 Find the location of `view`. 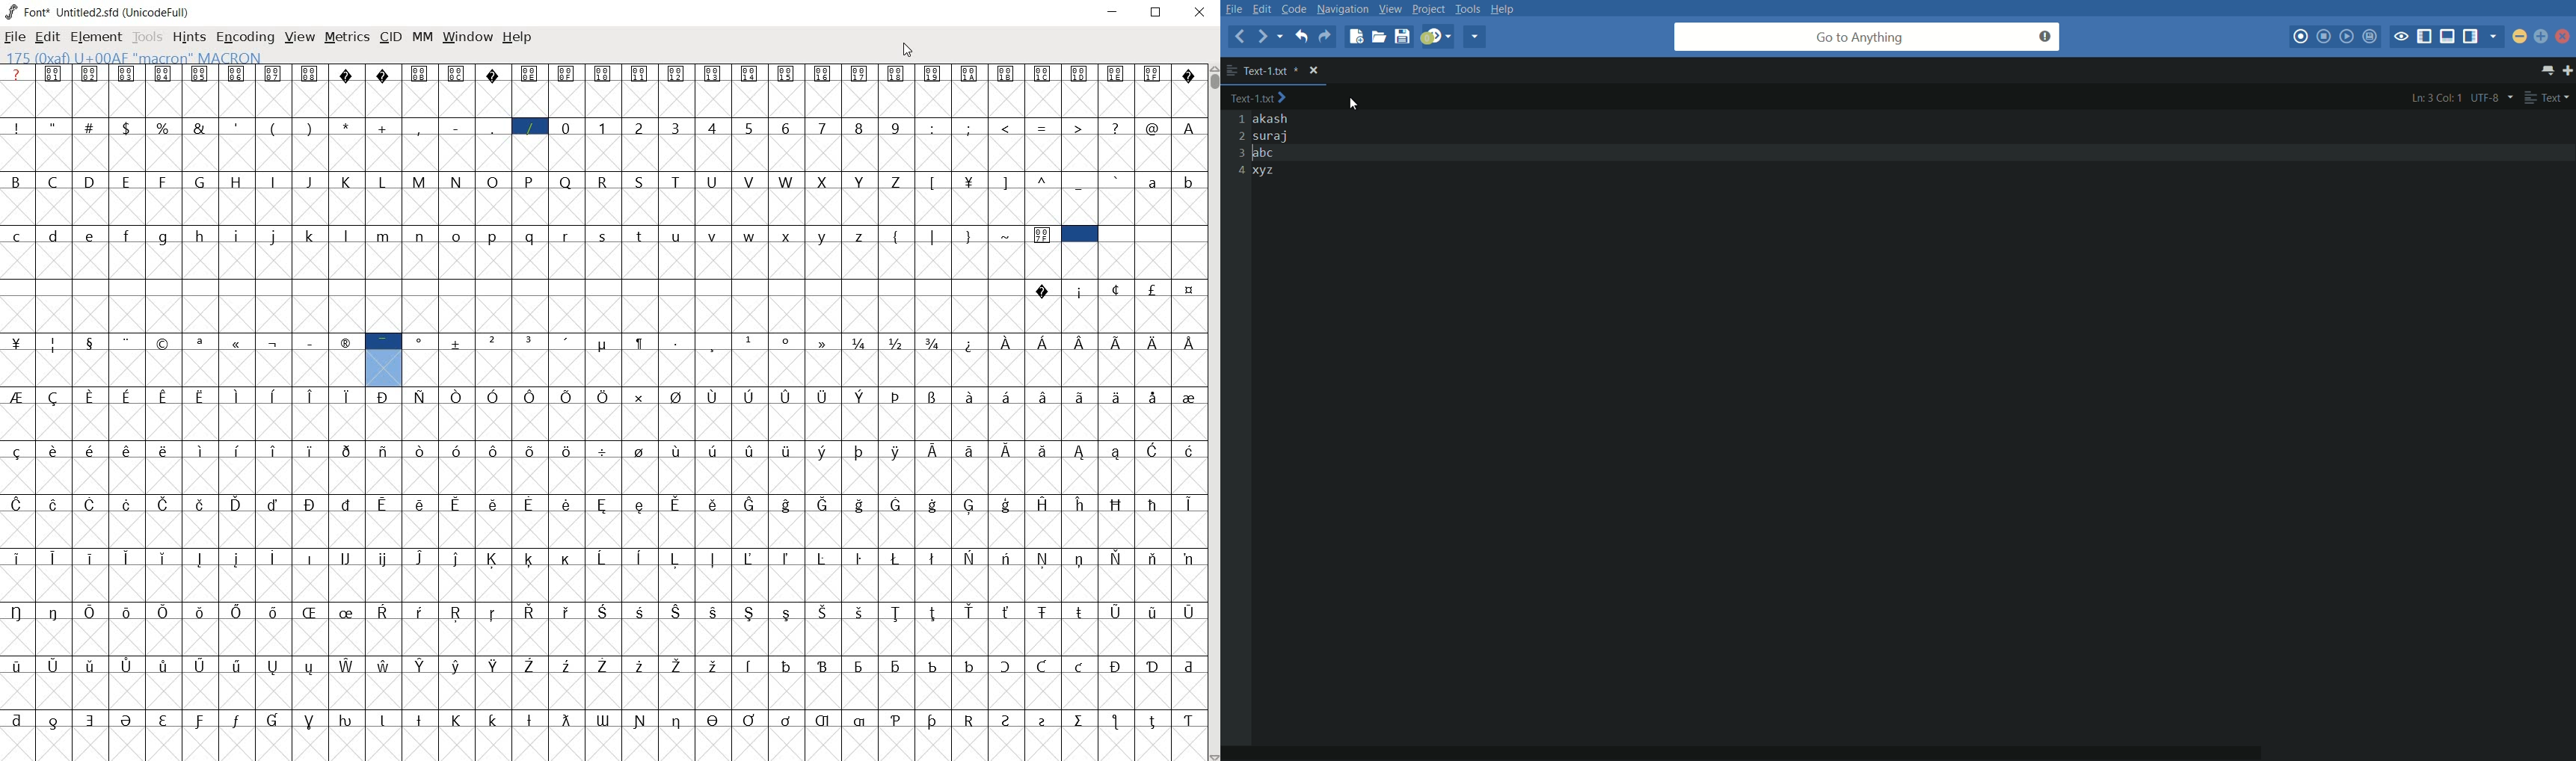

view is located at coordinates (1388, 8).